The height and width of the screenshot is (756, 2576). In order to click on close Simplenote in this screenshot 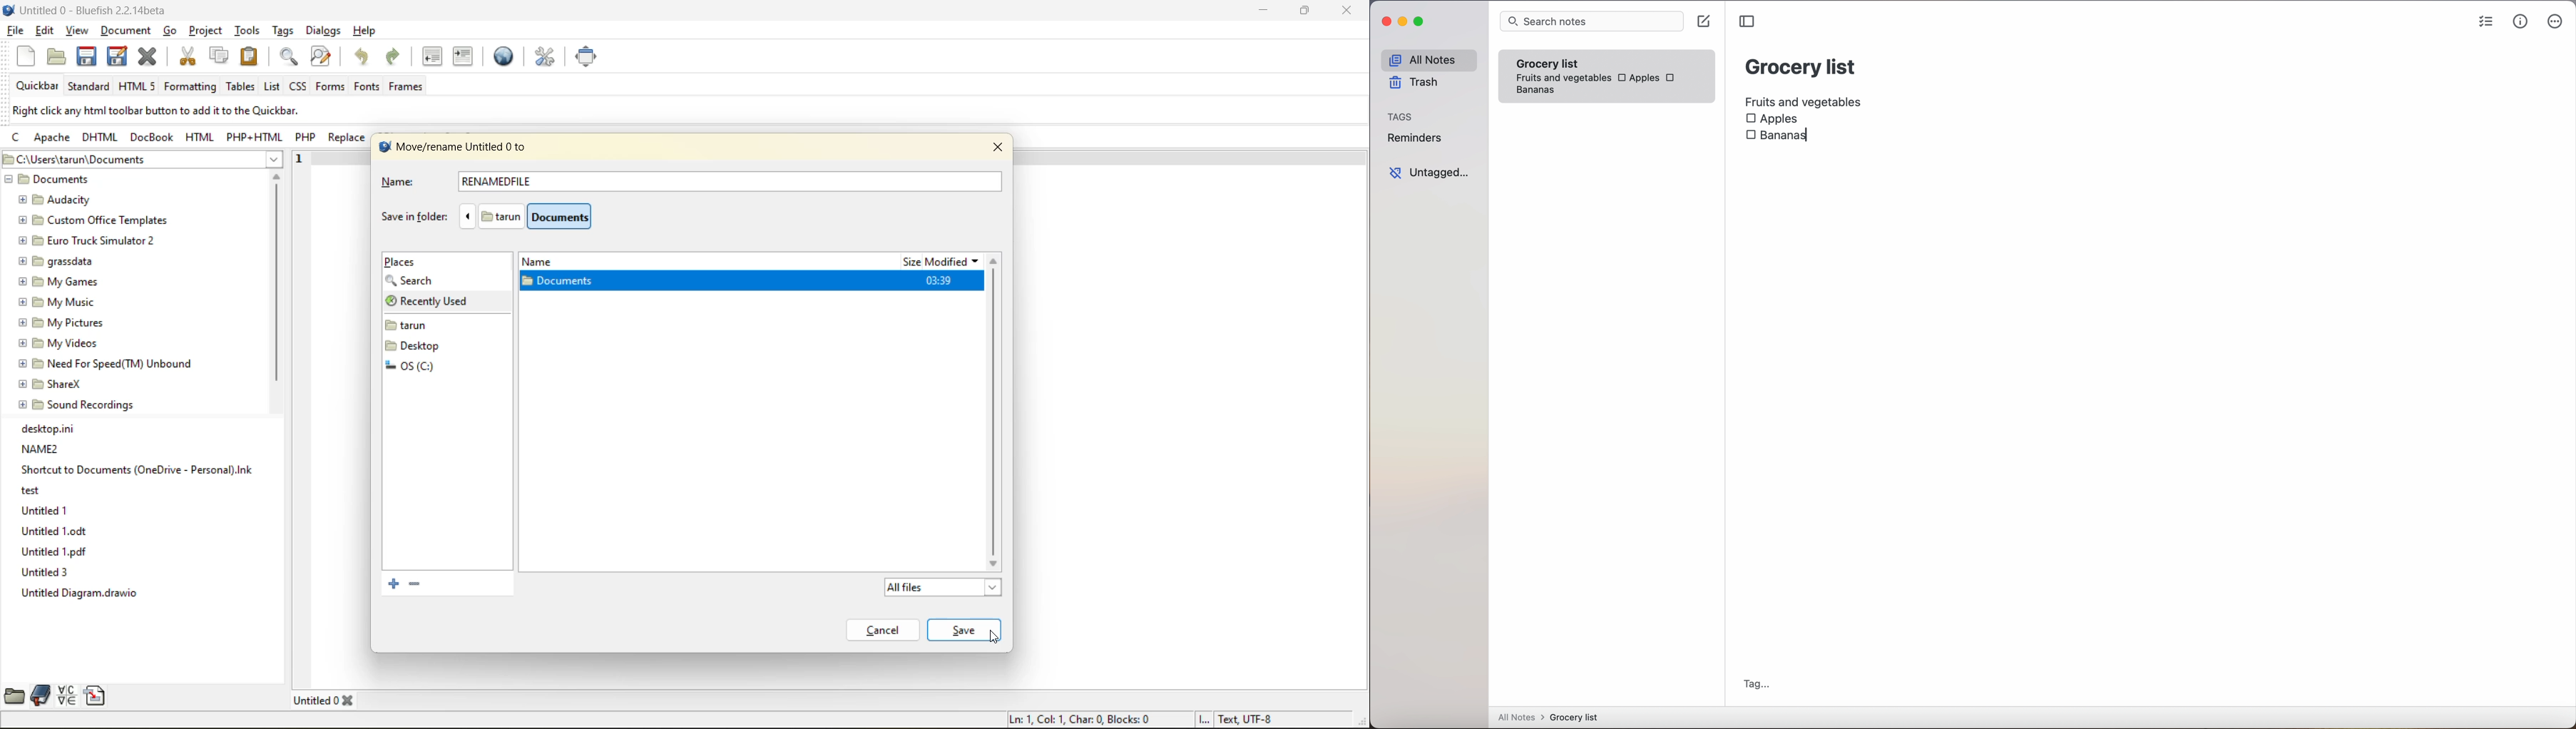, I will do `click(1386, 22)`.